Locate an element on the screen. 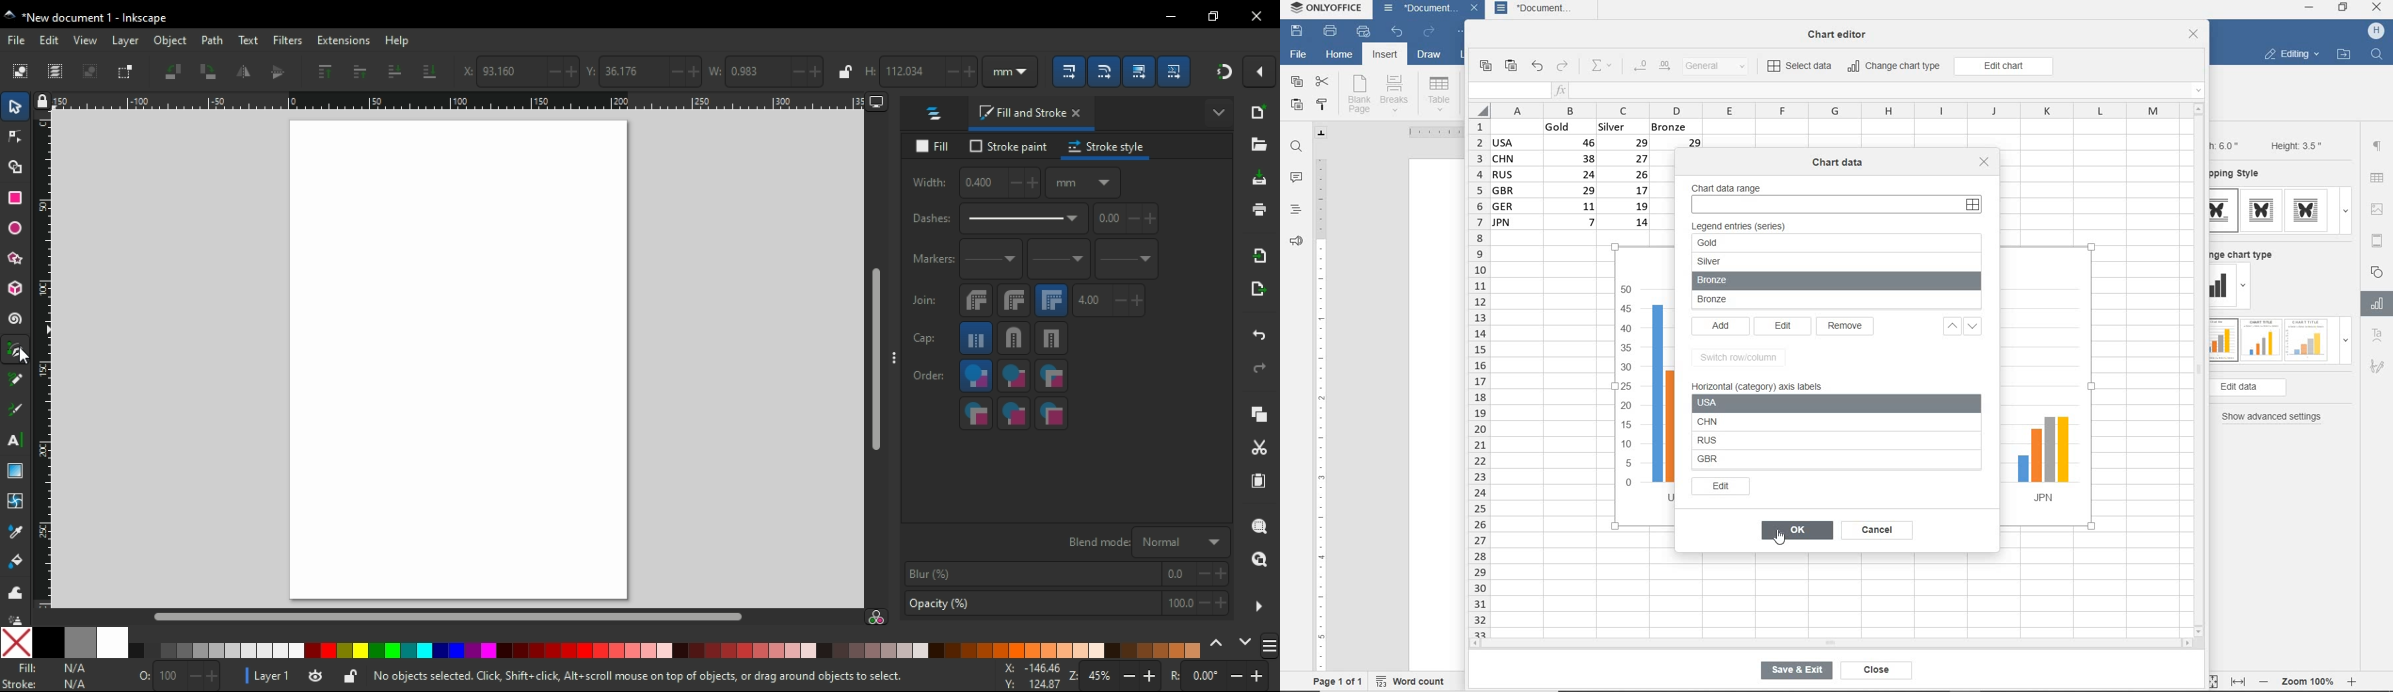 The height and width of the screenshot is (700, 2408). layers and objects is located at coordinates (935, 113).